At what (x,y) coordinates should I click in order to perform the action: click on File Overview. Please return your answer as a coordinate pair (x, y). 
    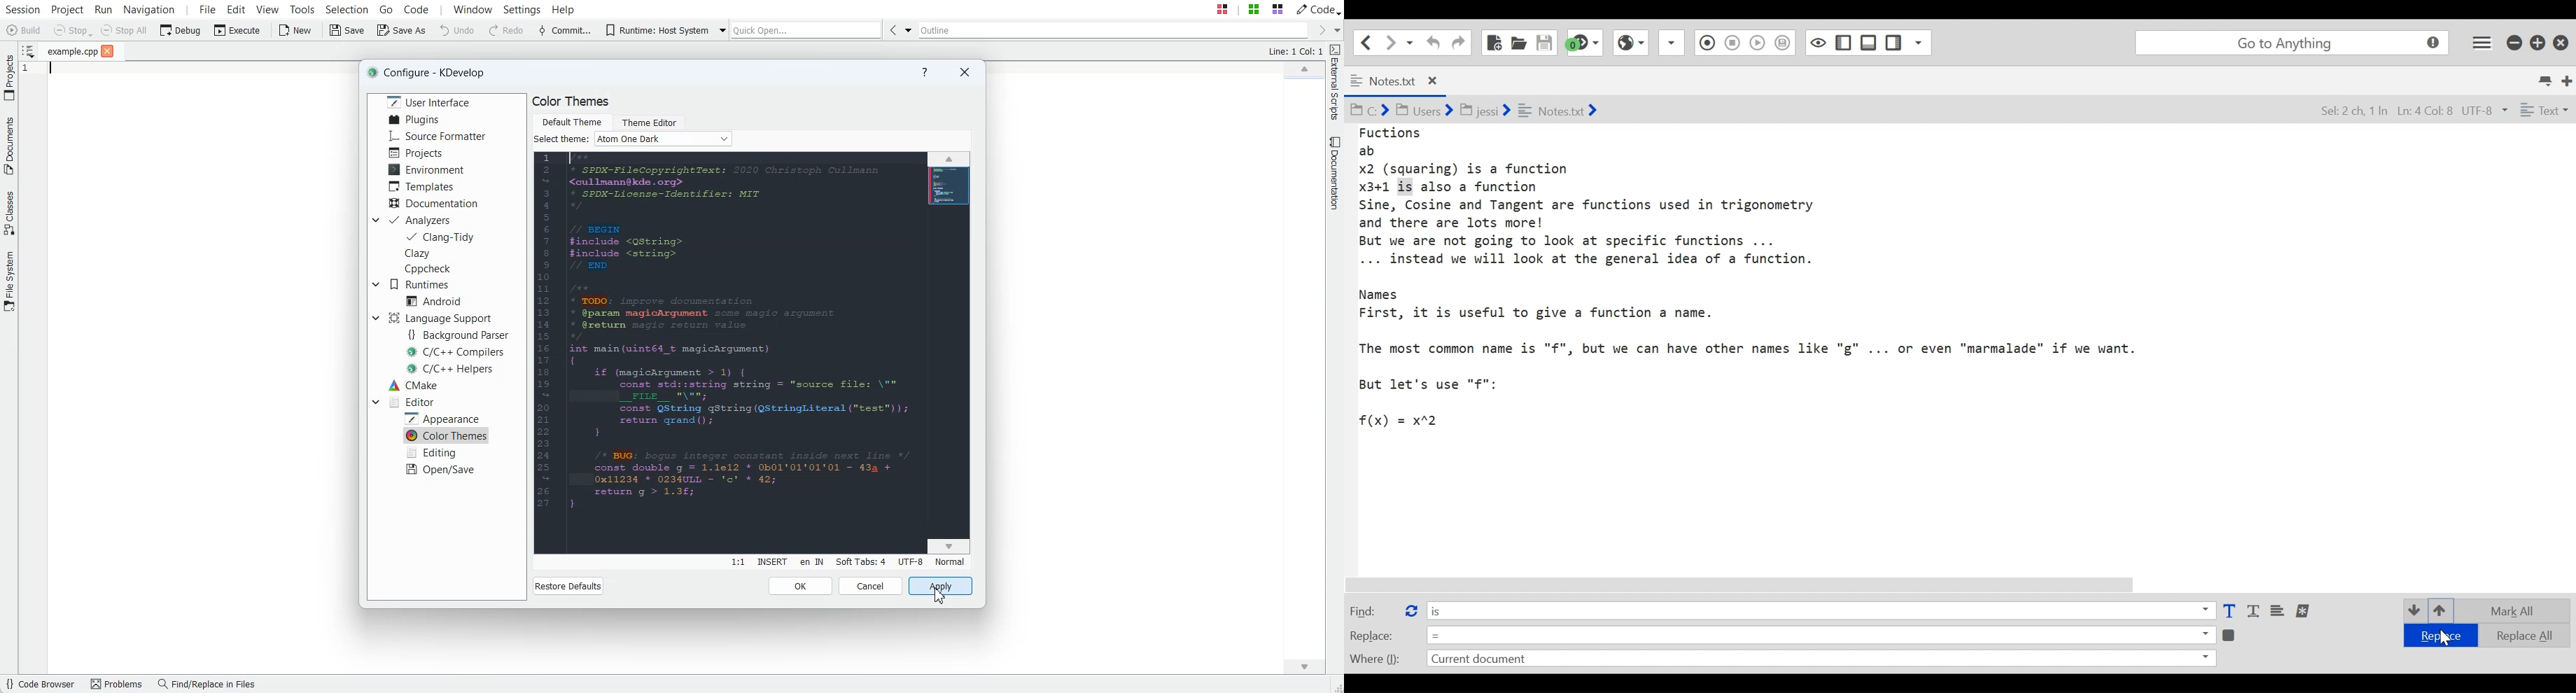
    Looking at the image, I should click on (1301, 80).